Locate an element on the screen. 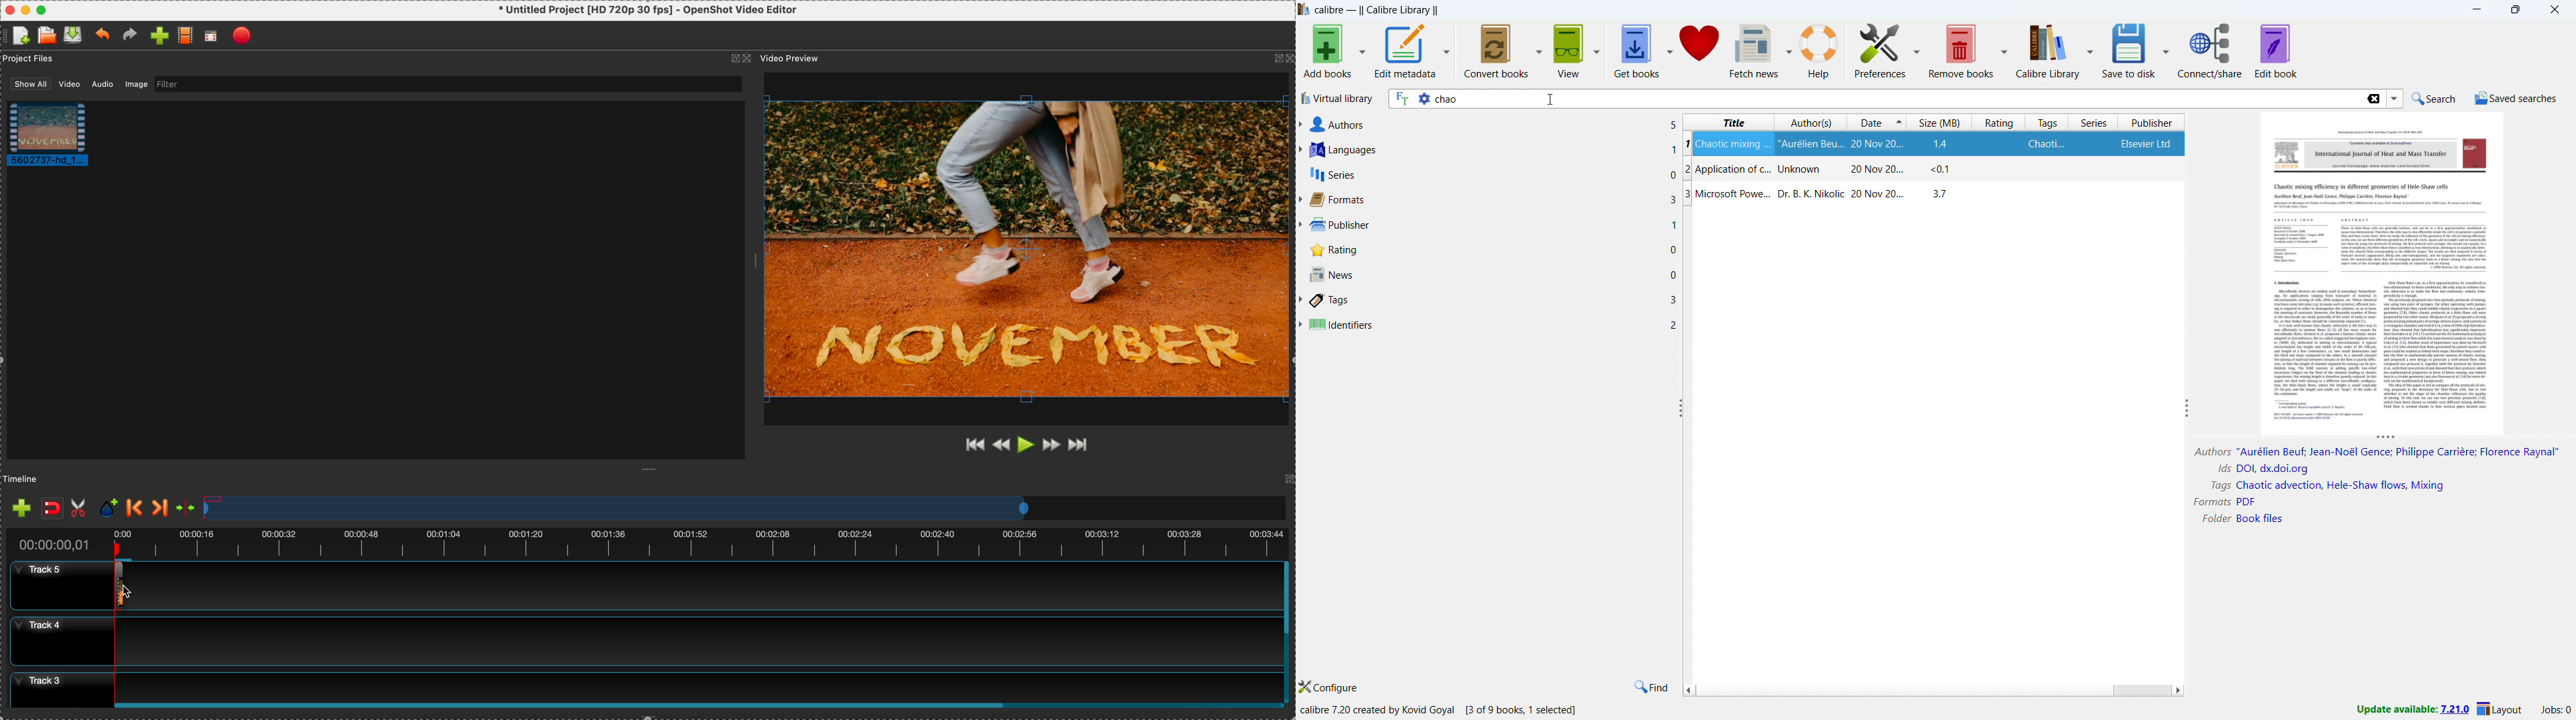  PDF is located at coordinates (2254, 501).